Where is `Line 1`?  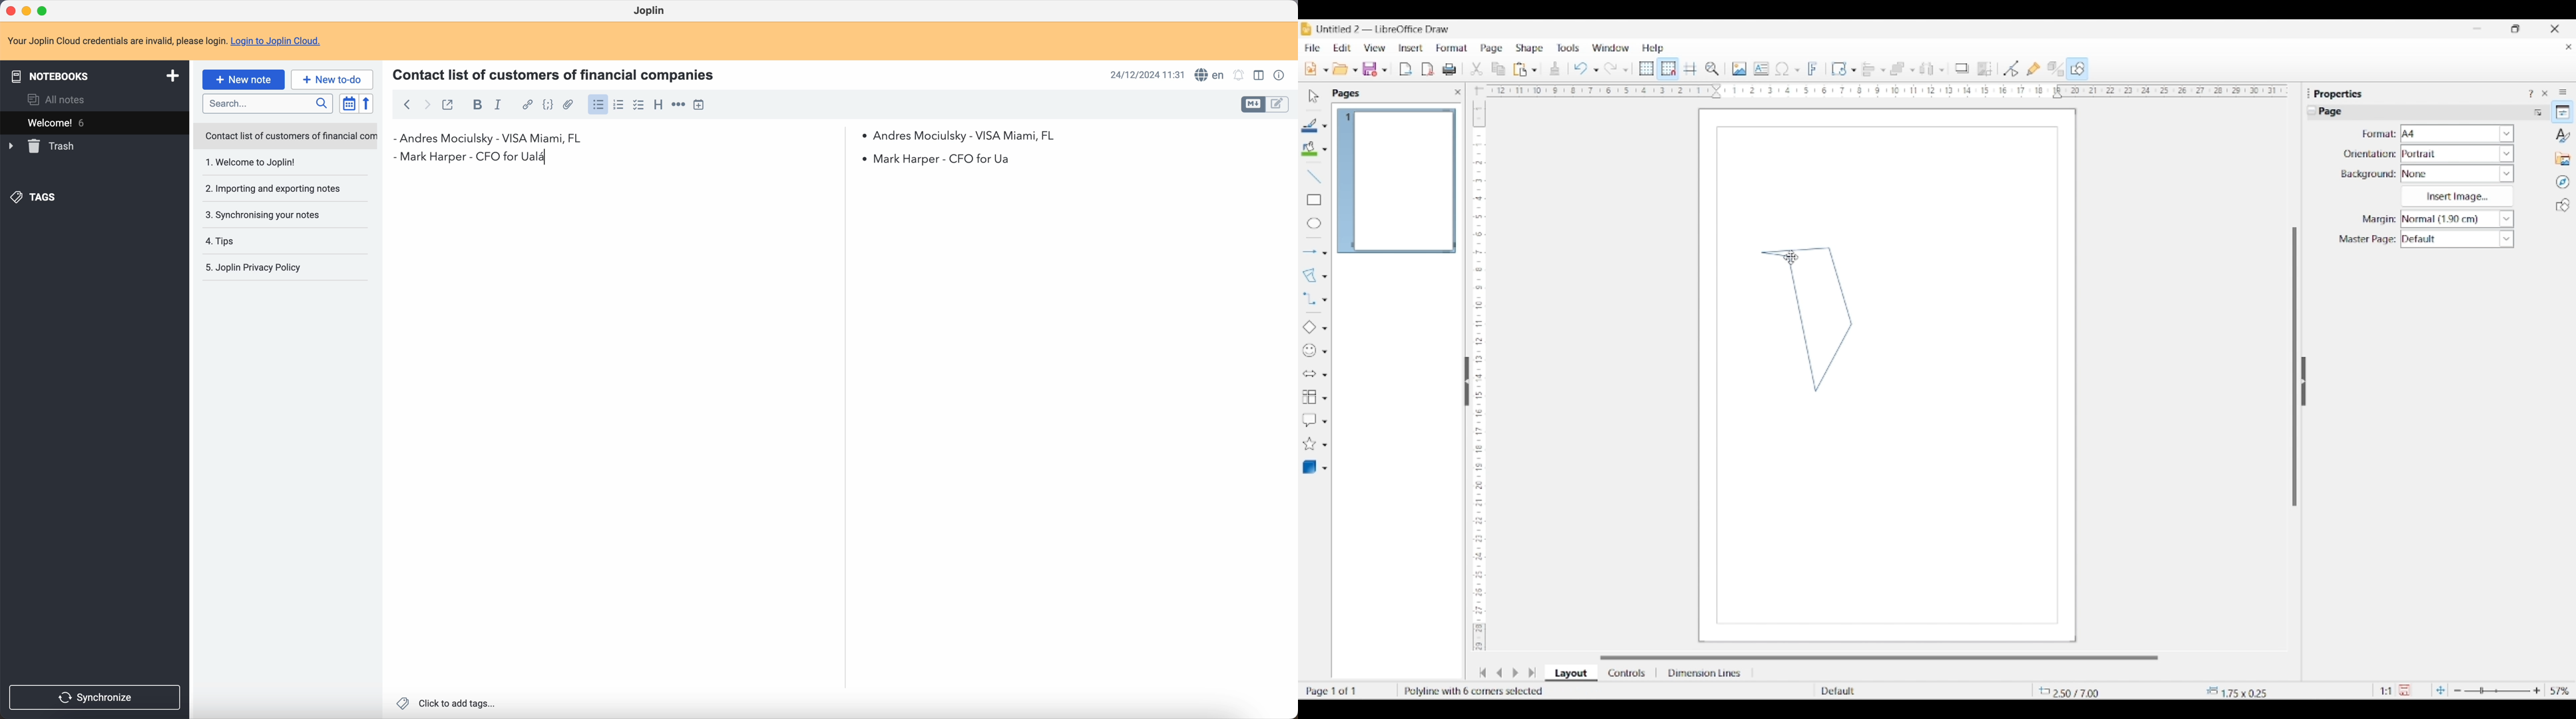 Line 1 is located at coordinates (1802, 324).